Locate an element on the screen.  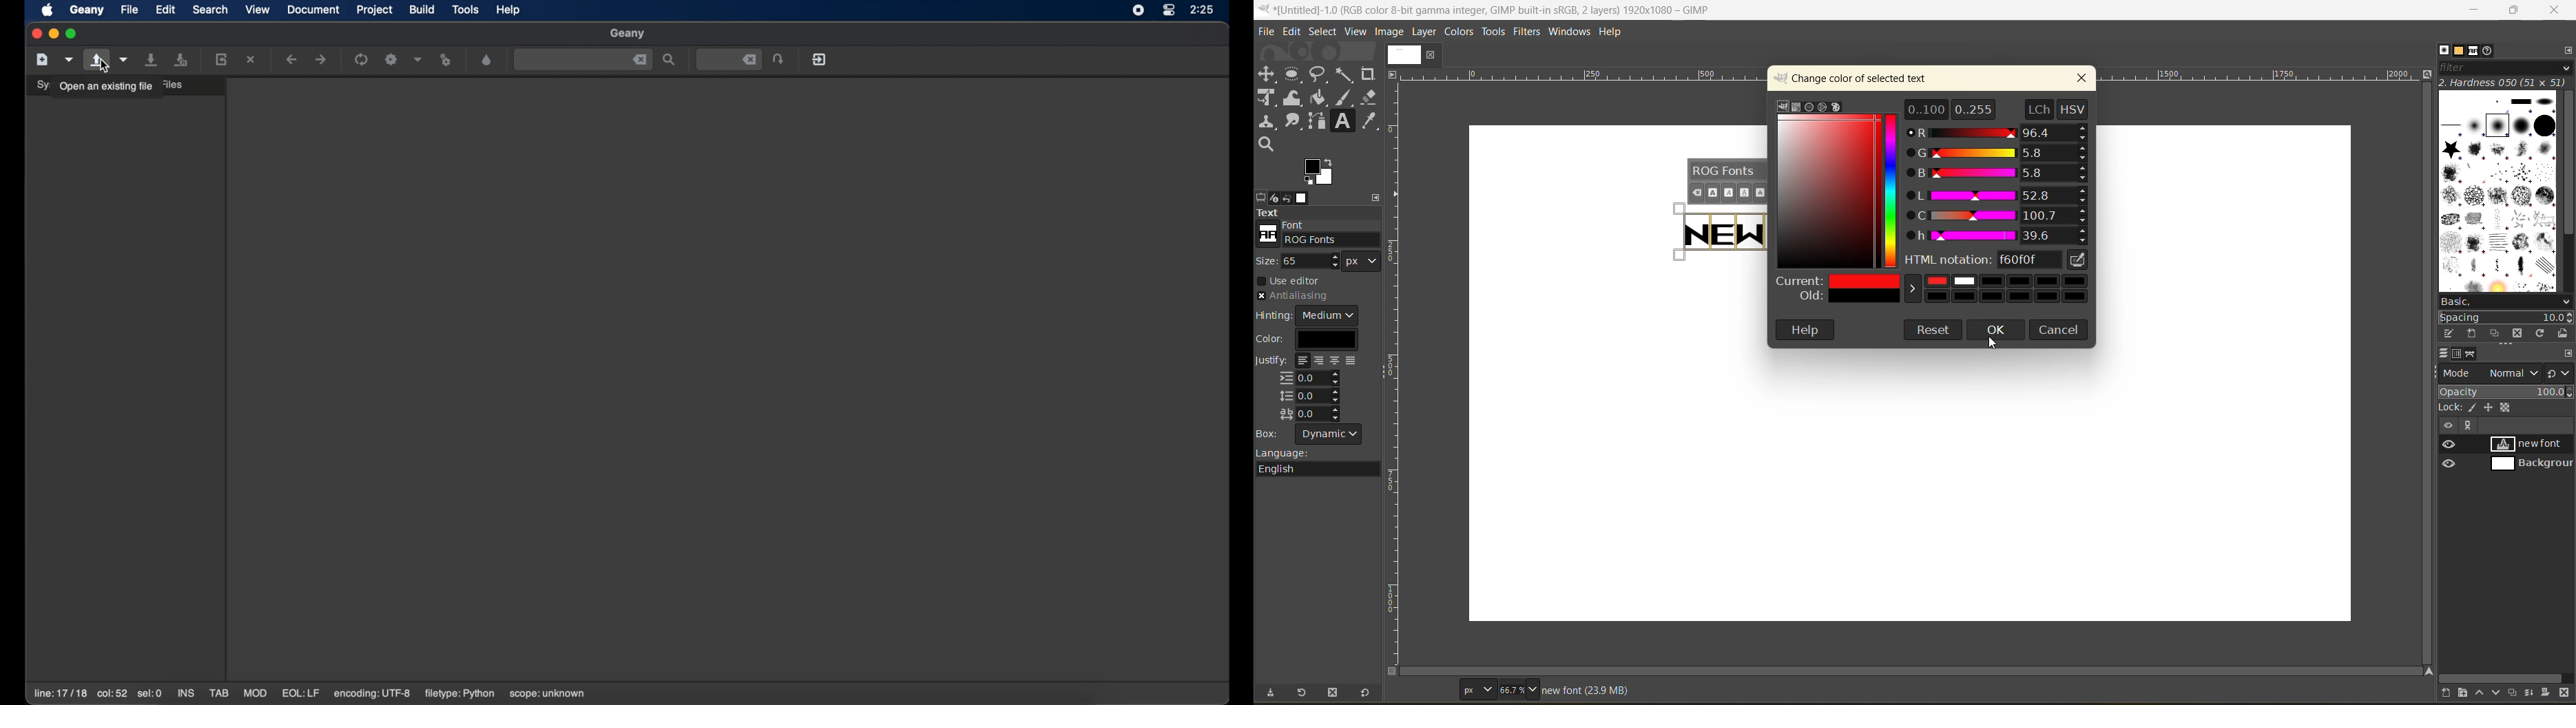
images is located at coordinates (1304, 198).